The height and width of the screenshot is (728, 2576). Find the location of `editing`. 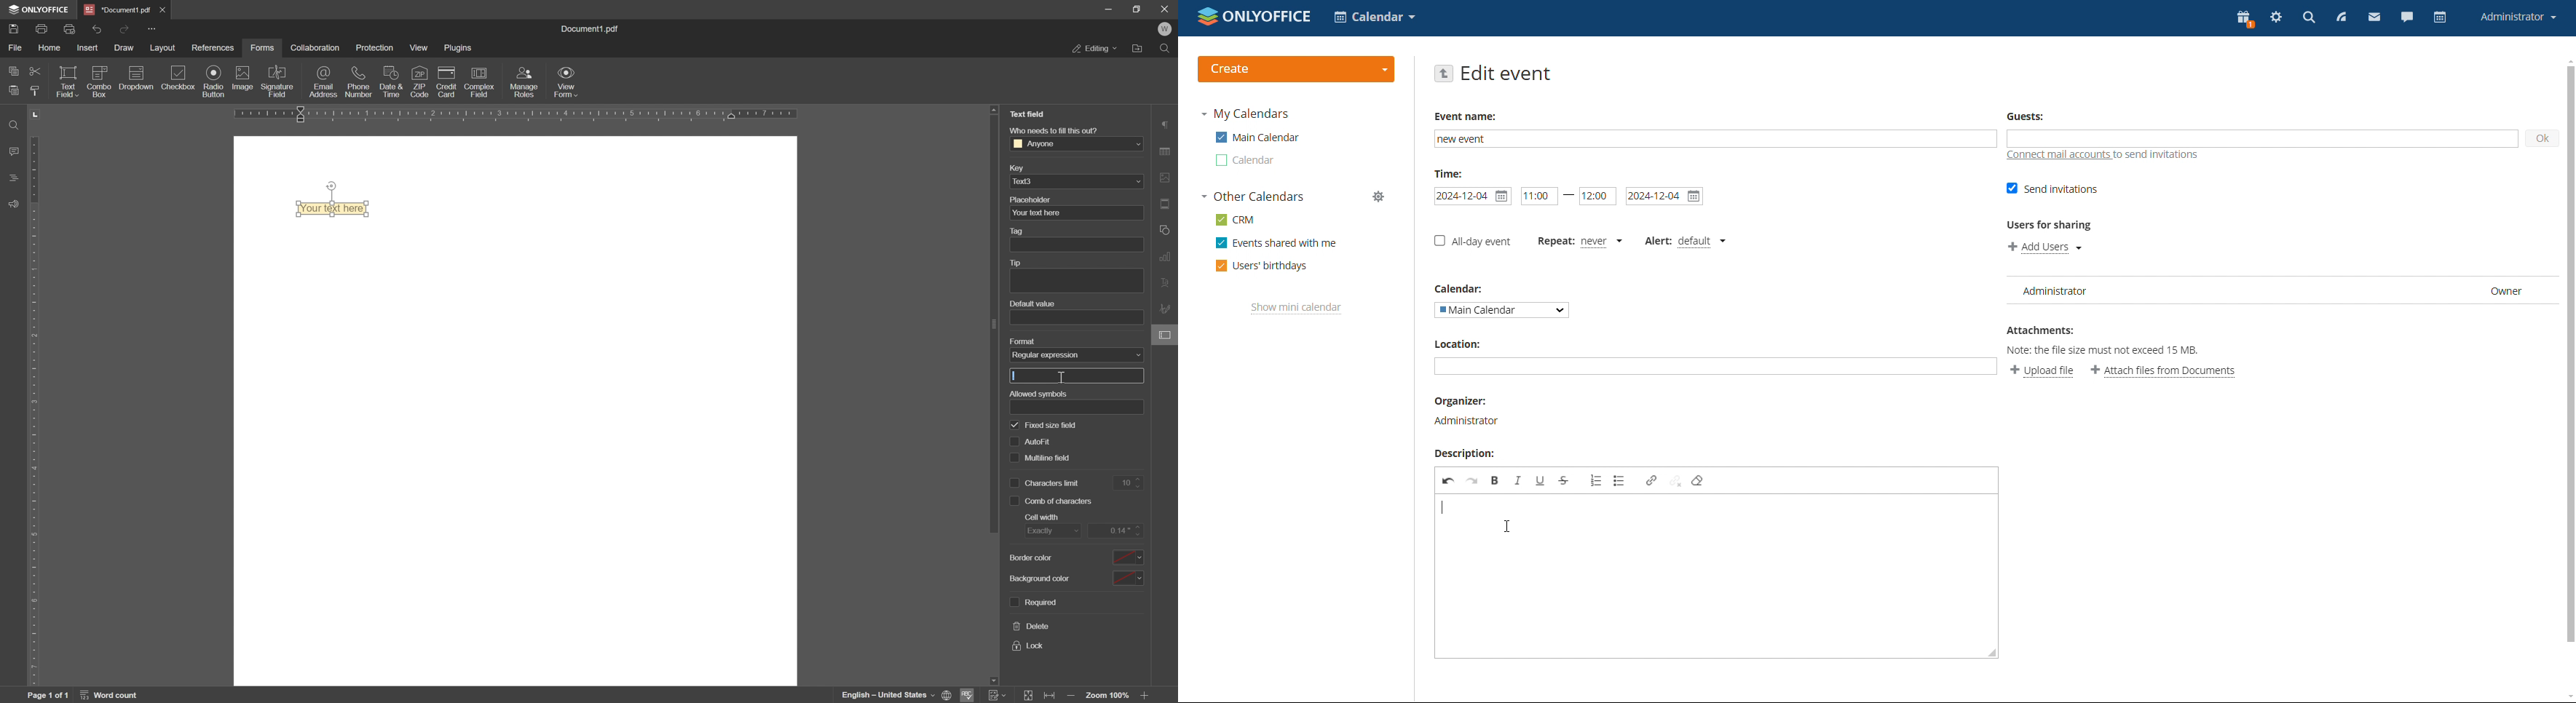

editing is located at coordinates (1095, 50).